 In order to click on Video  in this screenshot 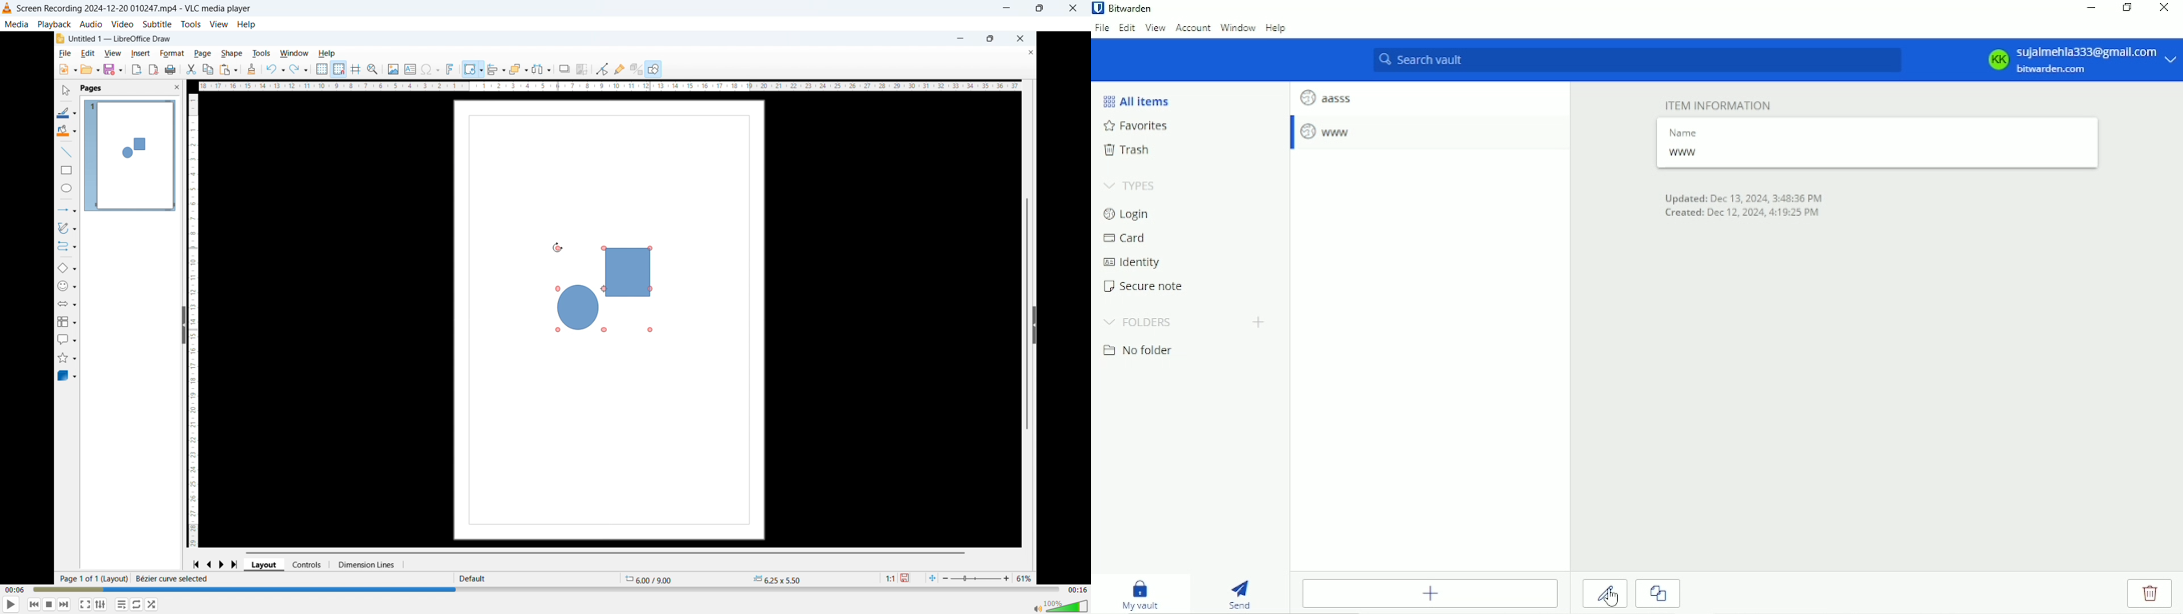, I will do `click(122, 24)`.